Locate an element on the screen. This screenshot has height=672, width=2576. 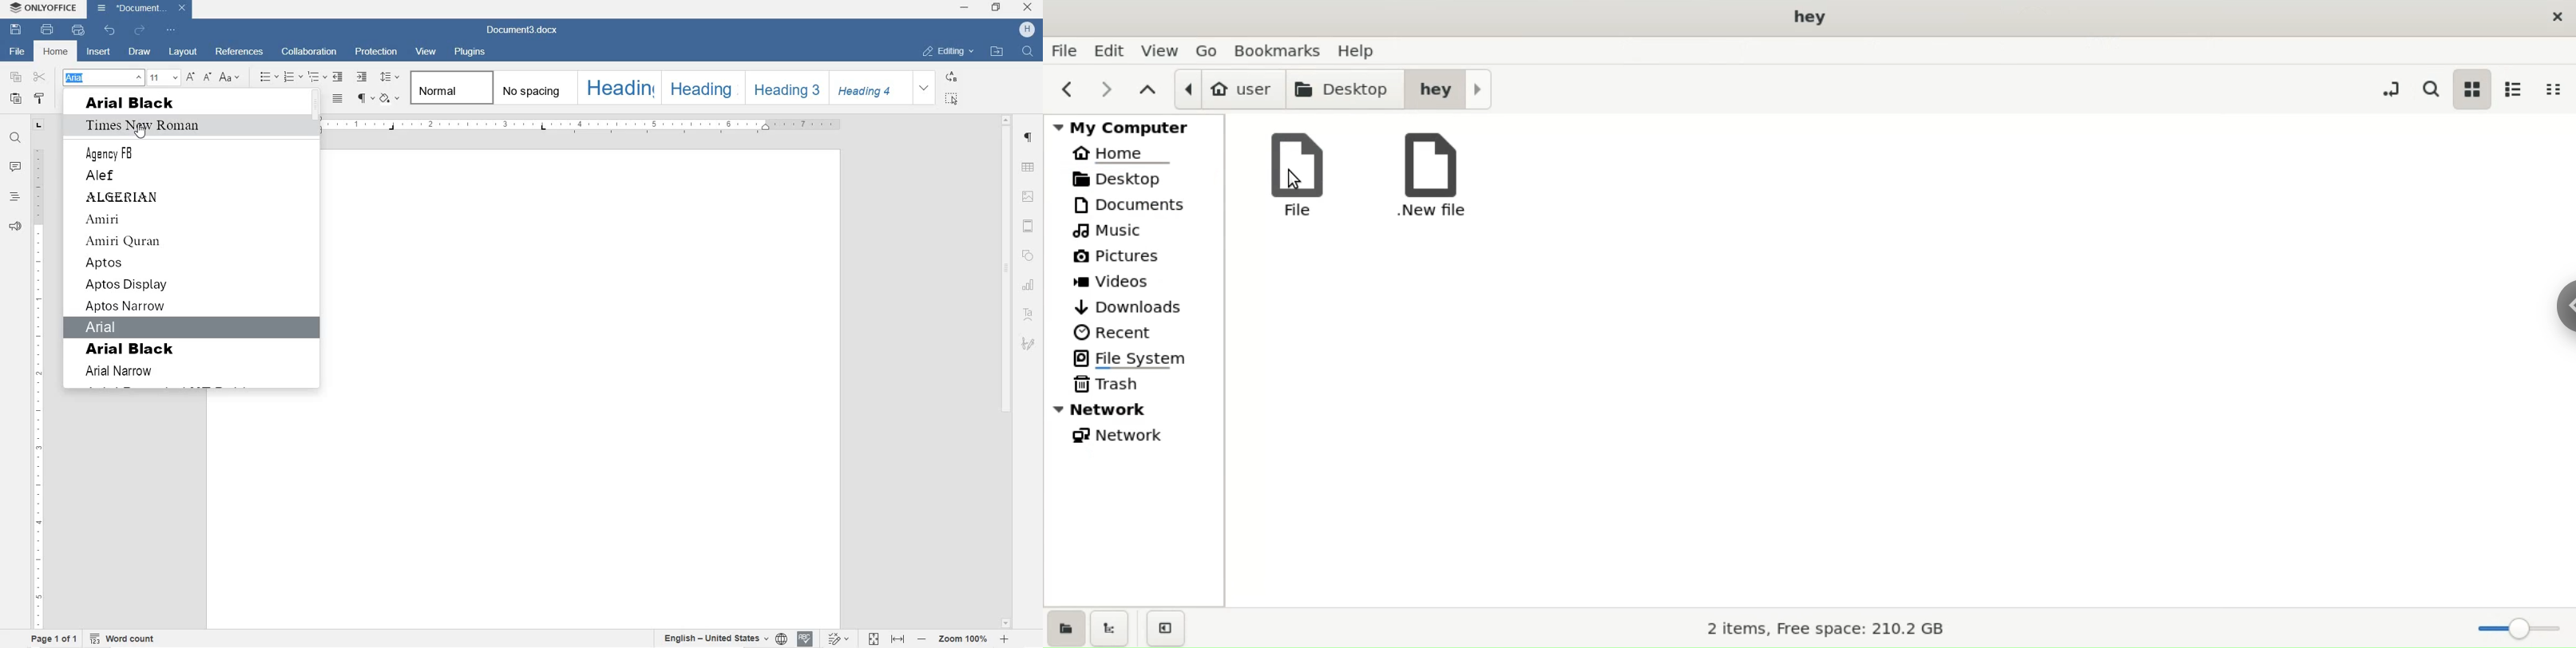
CHART is located at coordinates (1030, 286).